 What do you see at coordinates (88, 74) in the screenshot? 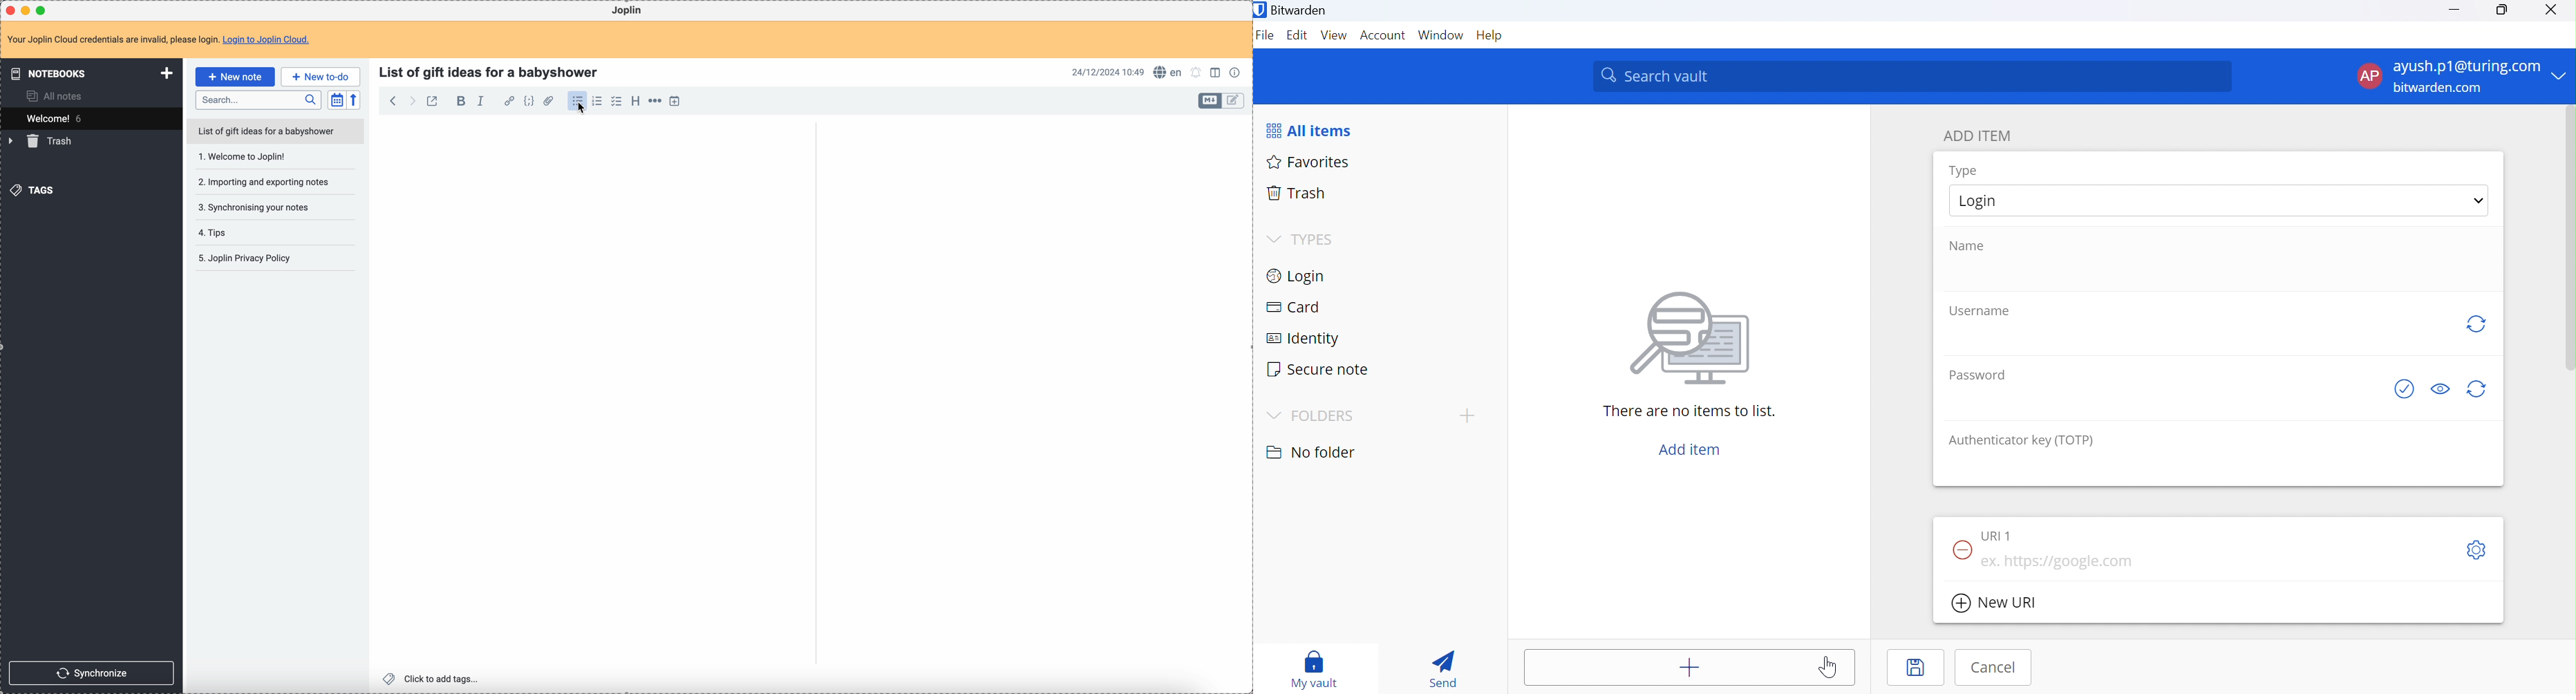
I see `notebooks` at bounding box center [88, 74].